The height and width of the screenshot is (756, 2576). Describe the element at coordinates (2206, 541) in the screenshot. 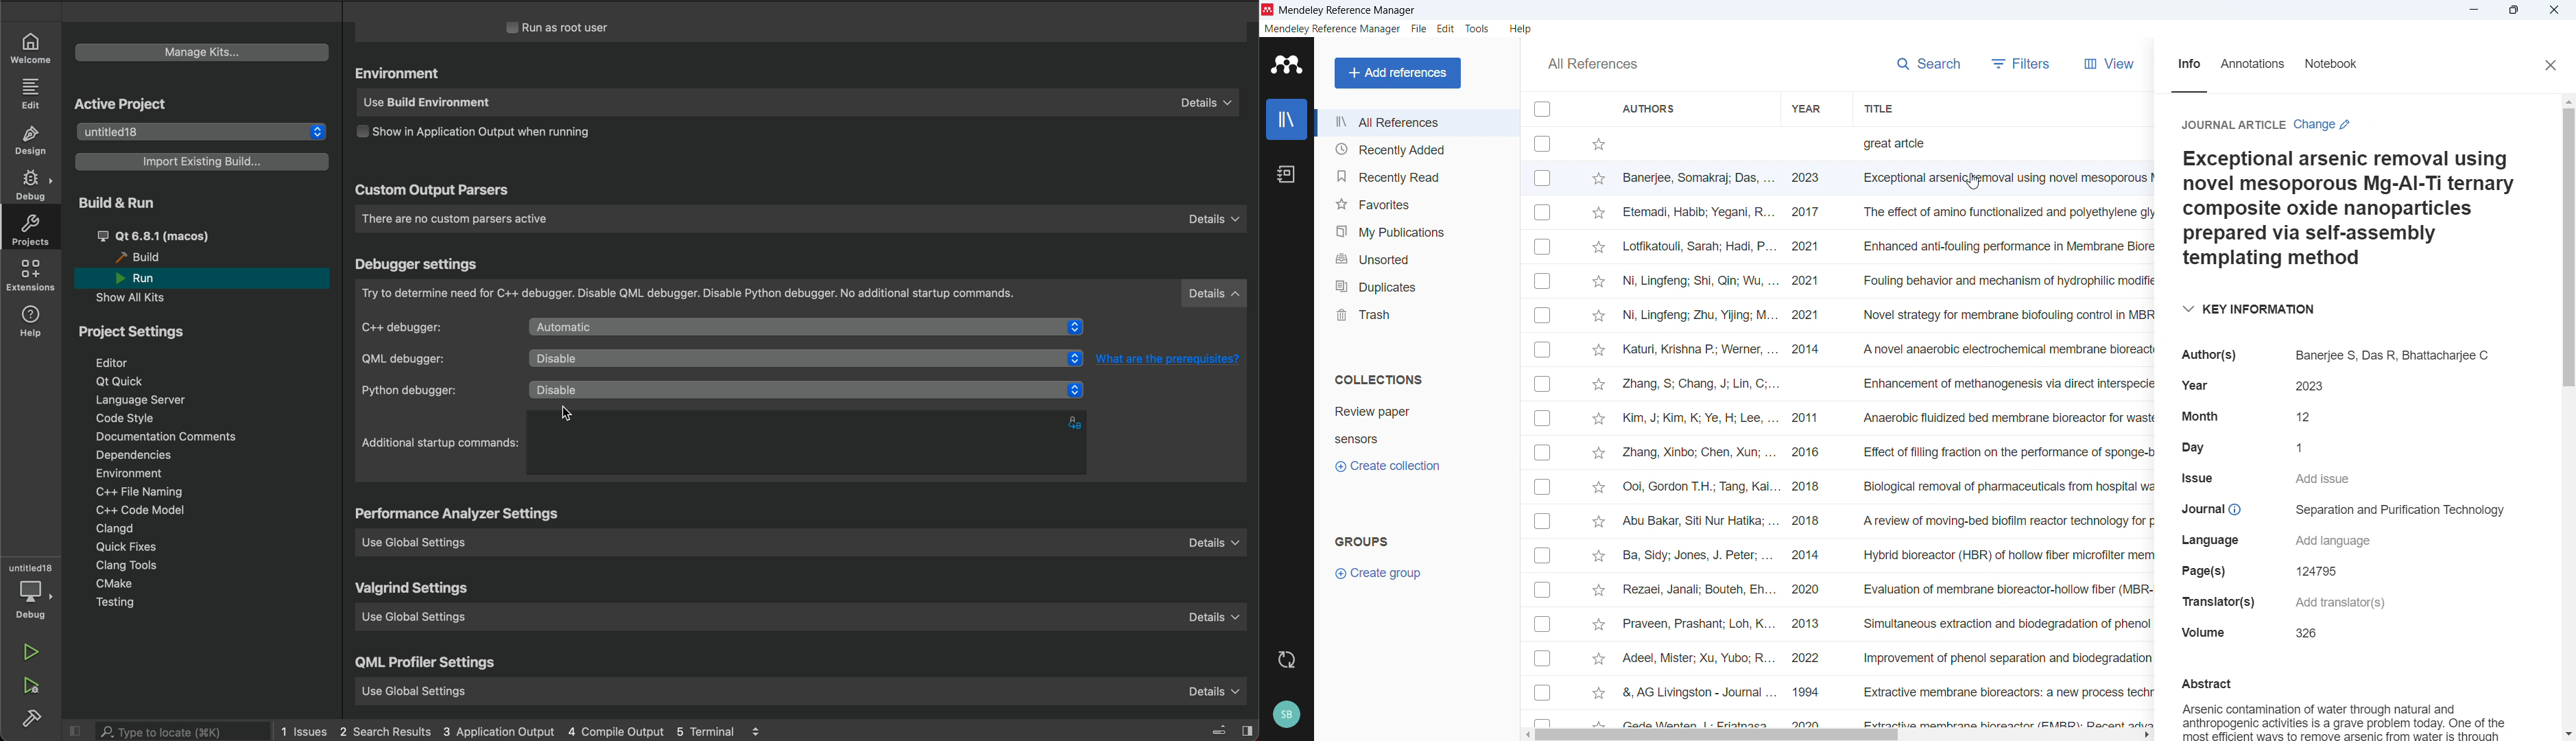

I see `Language` at that location.